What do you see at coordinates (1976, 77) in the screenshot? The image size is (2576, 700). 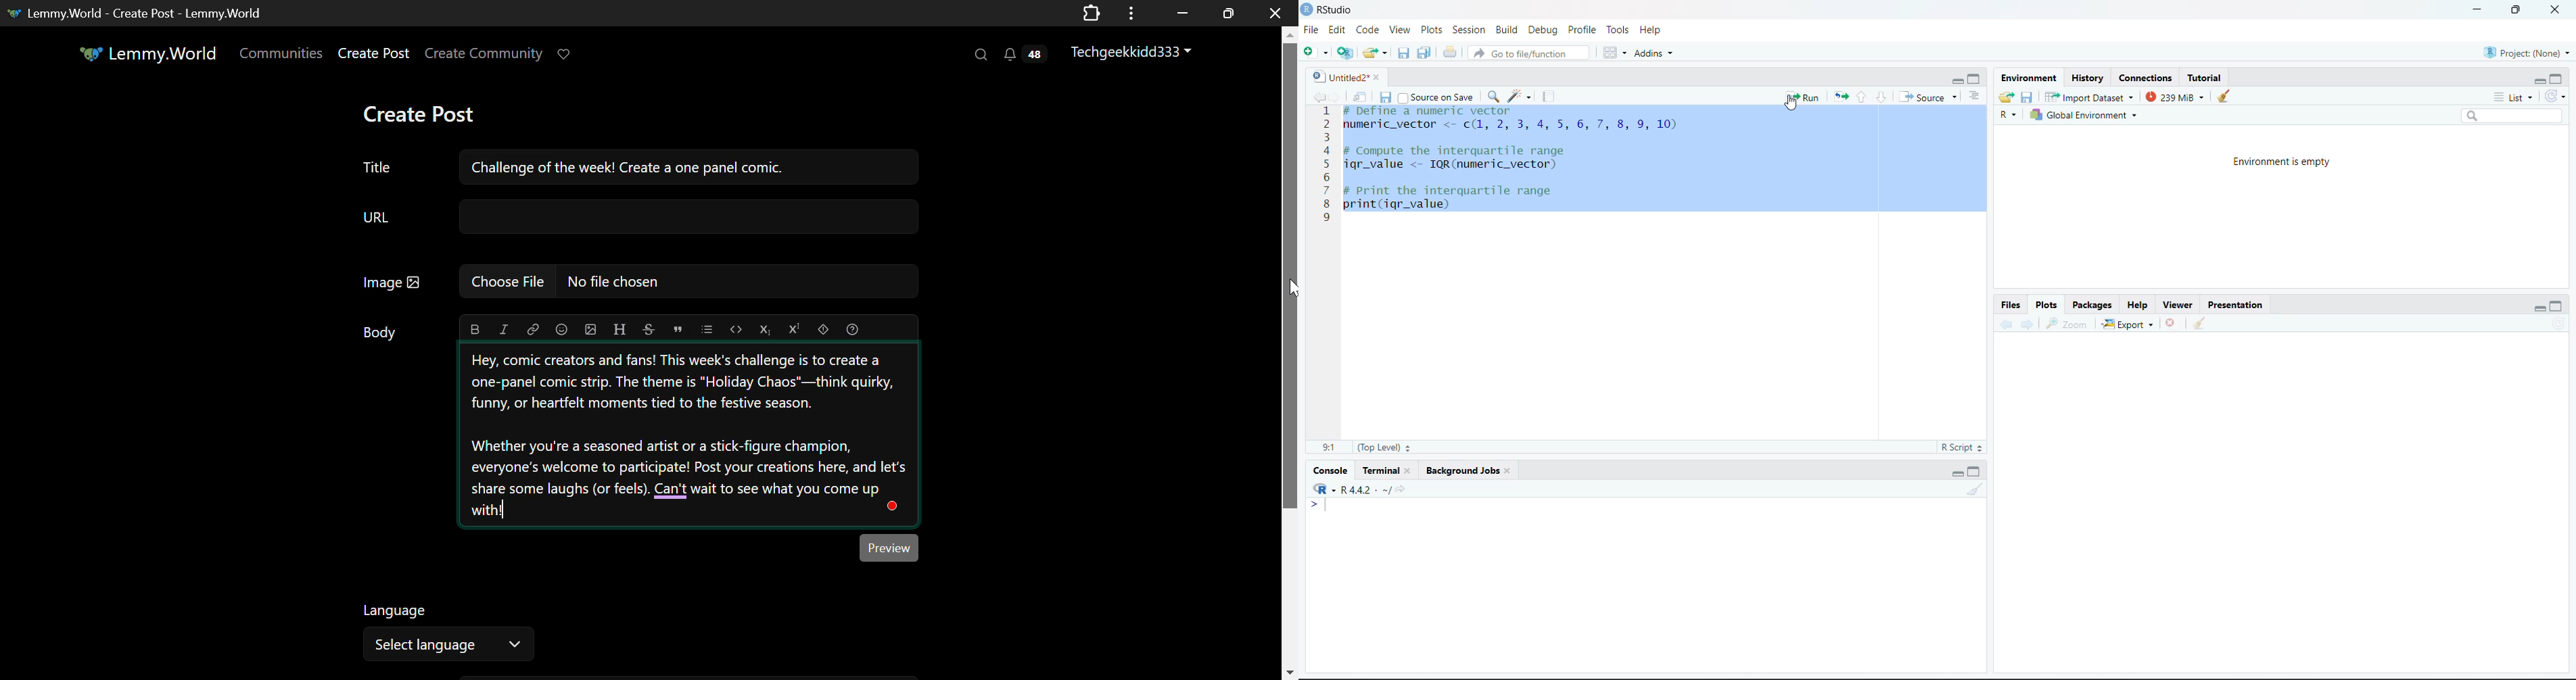 I see `Maximize` at bounding box center [1976, 77].